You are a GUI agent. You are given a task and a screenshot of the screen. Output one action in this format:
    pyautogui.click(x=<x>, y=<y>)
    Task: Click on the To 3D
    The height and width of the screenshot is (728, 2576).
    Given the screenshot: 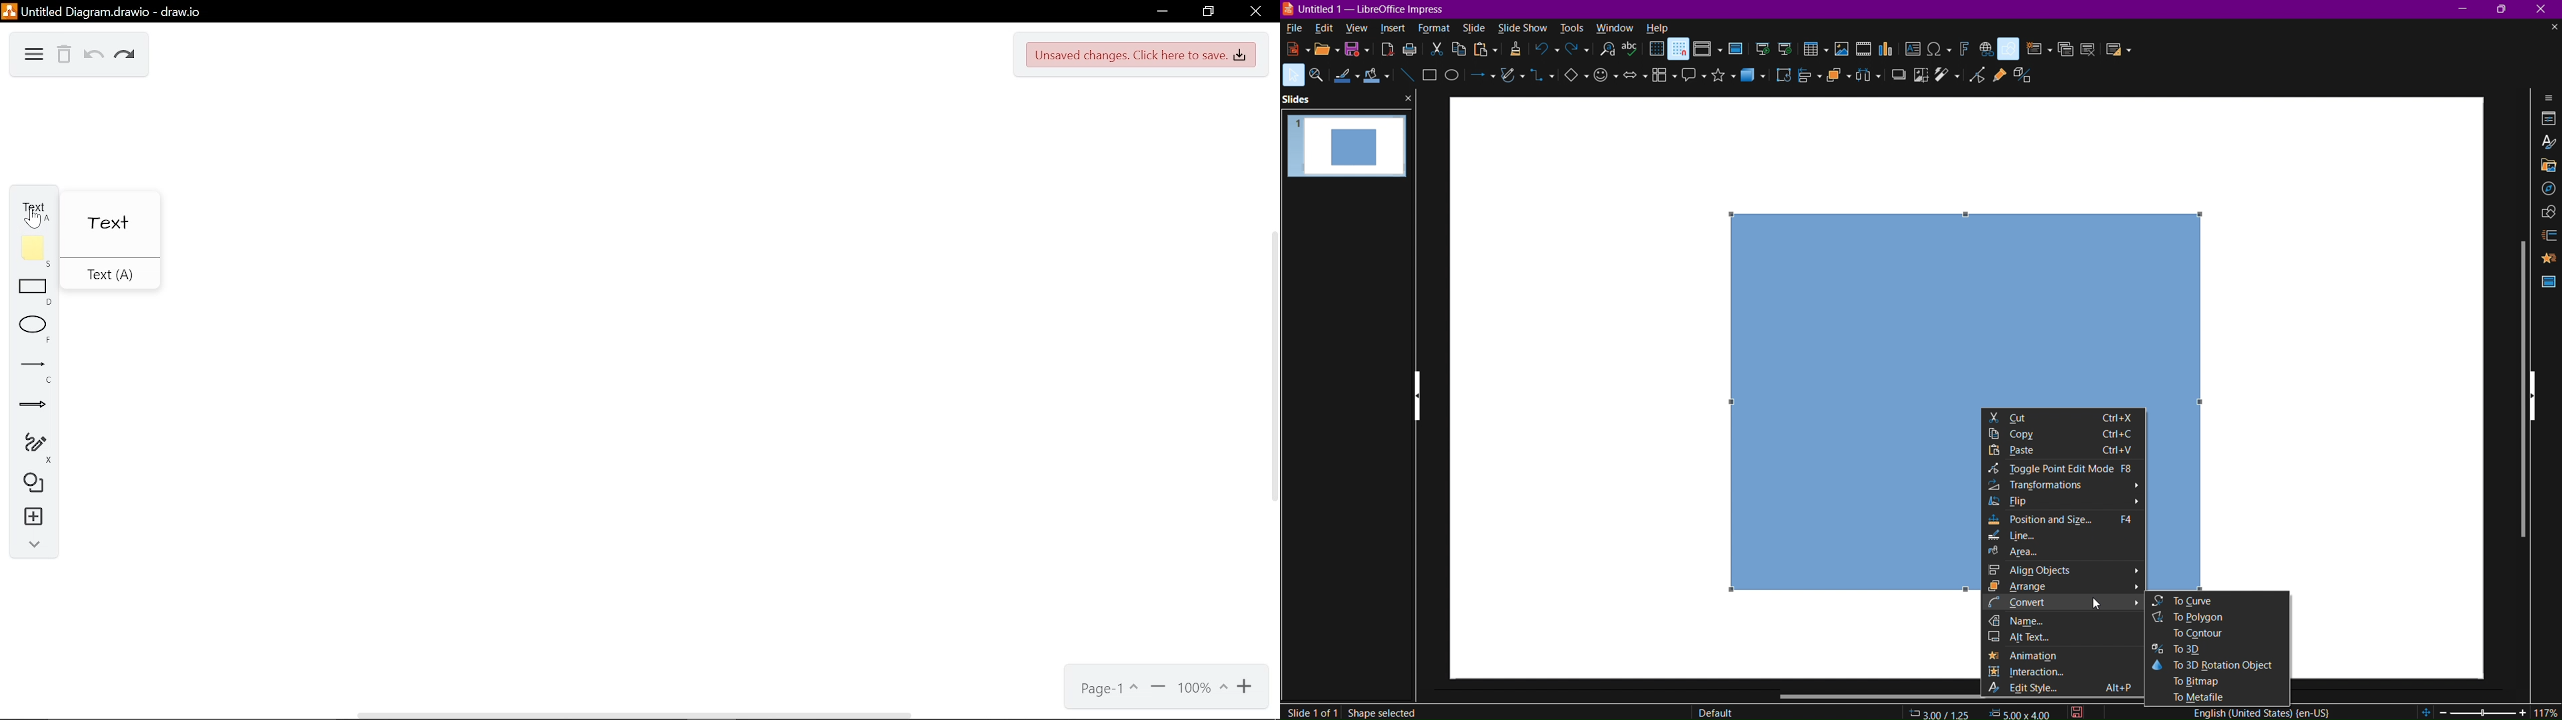 What is the action you would take?
    pyautogui.click(x=2220, y=651)
    